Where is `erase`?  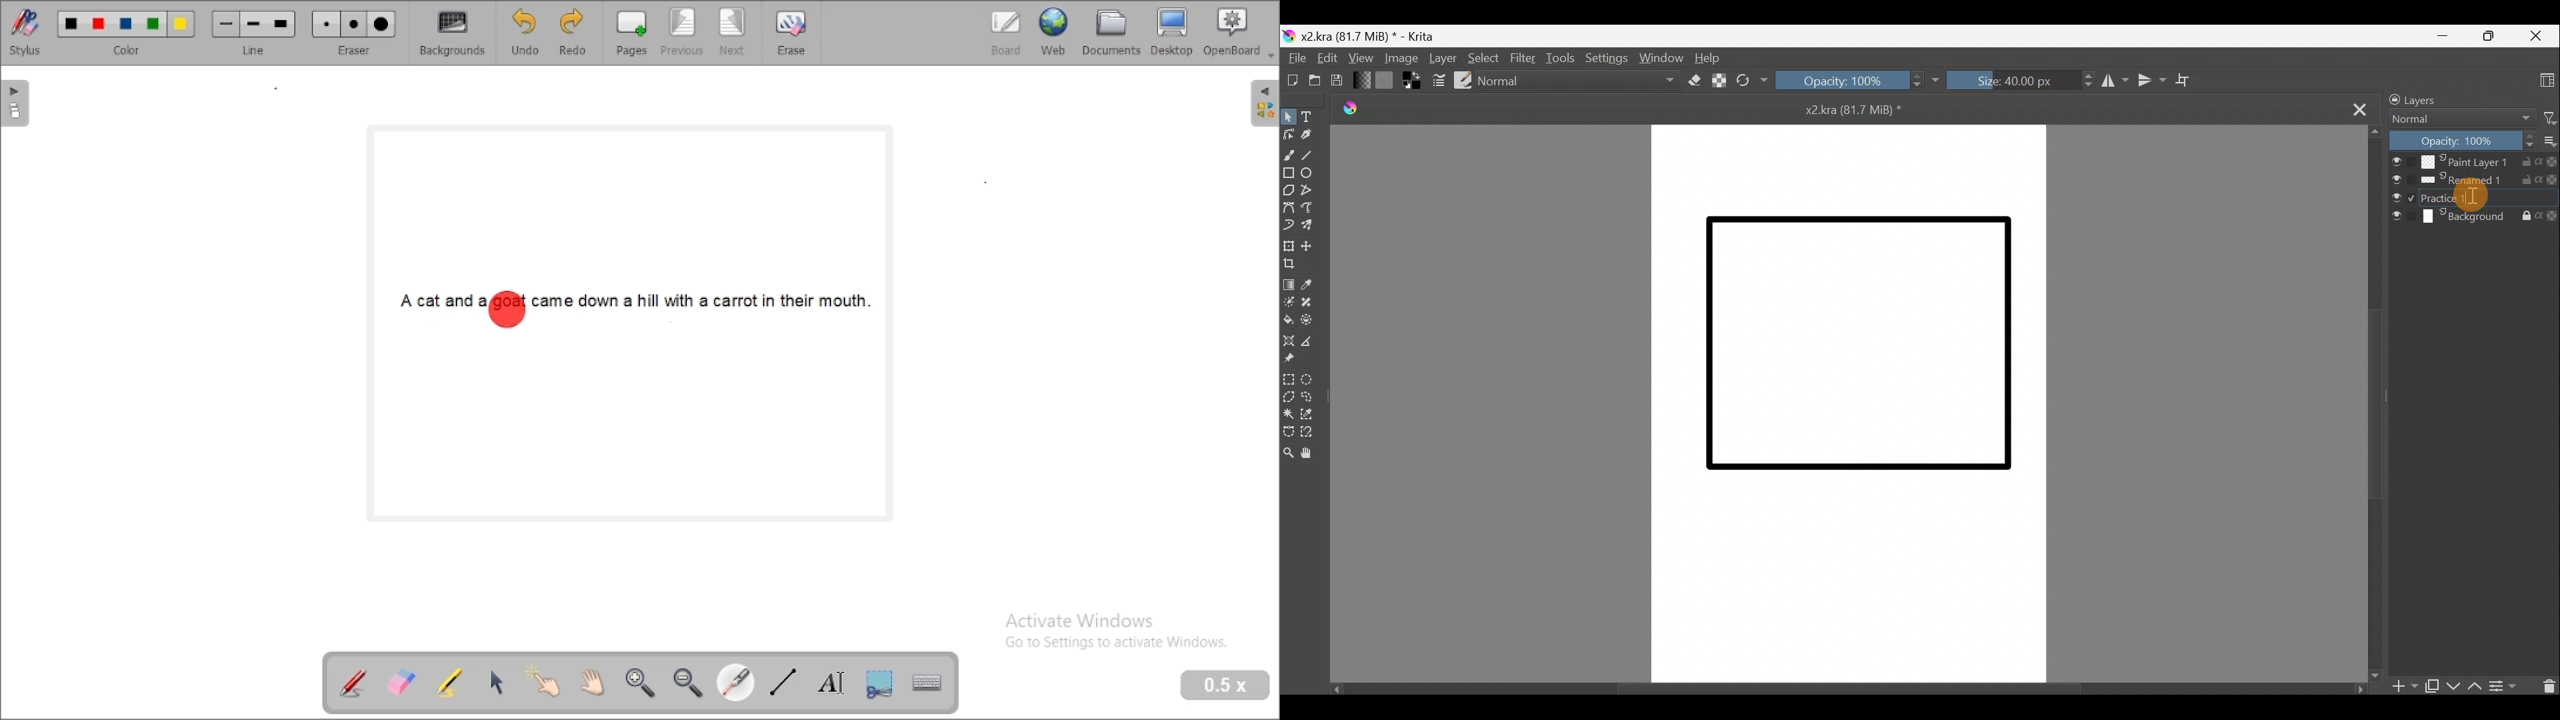
erase is located at coordinates (791, 32).